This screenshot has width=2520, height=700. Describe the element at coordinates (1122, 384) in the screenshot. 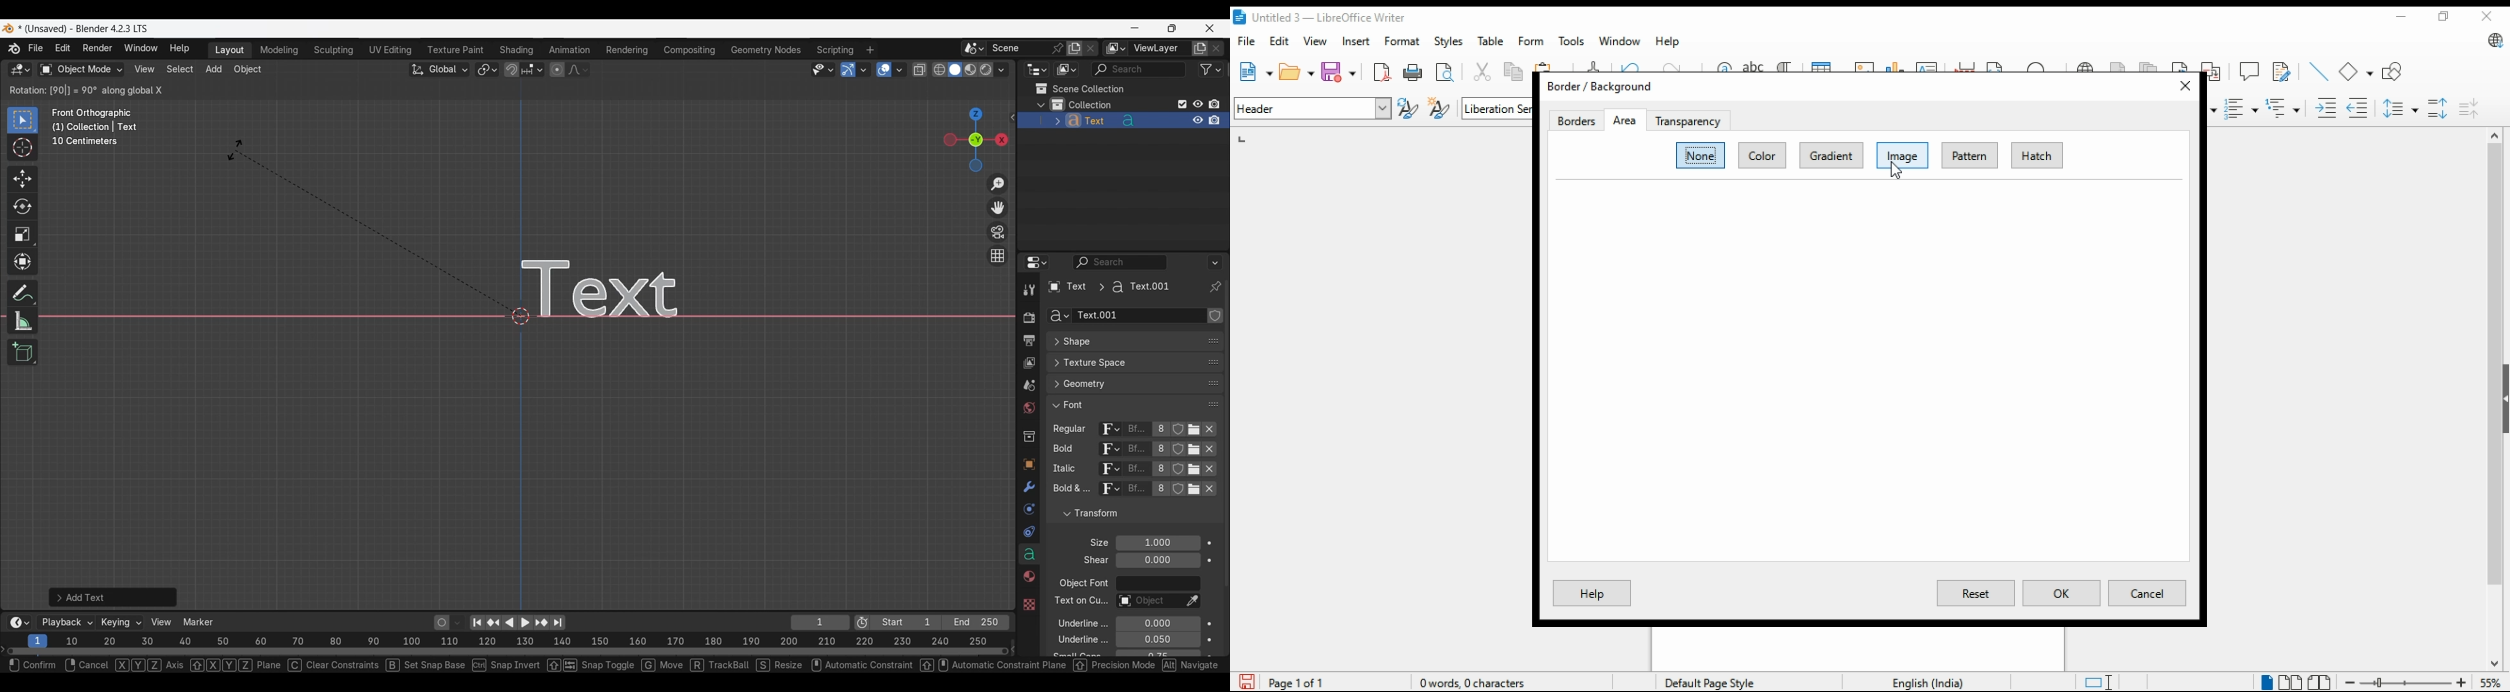

I see `Click to expand Geometry` at that location.